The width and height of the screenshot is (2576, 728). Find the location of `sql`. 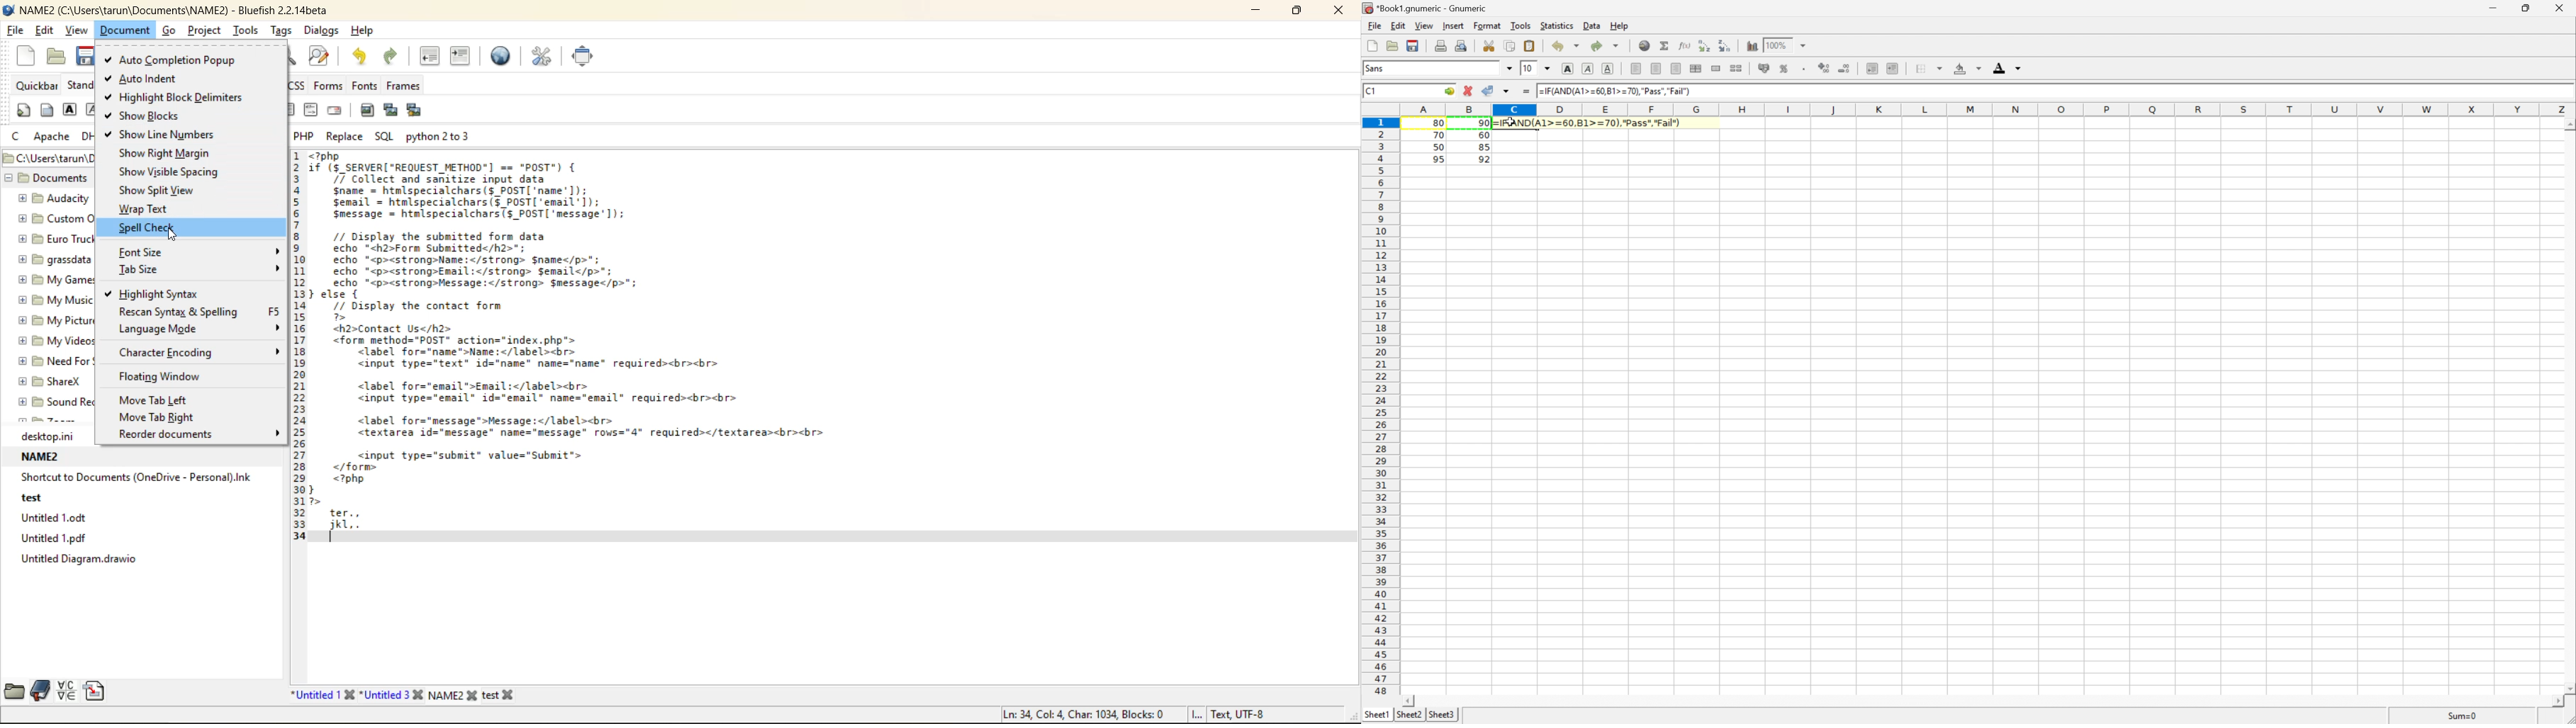

sql is located at coordinates (386, 137).